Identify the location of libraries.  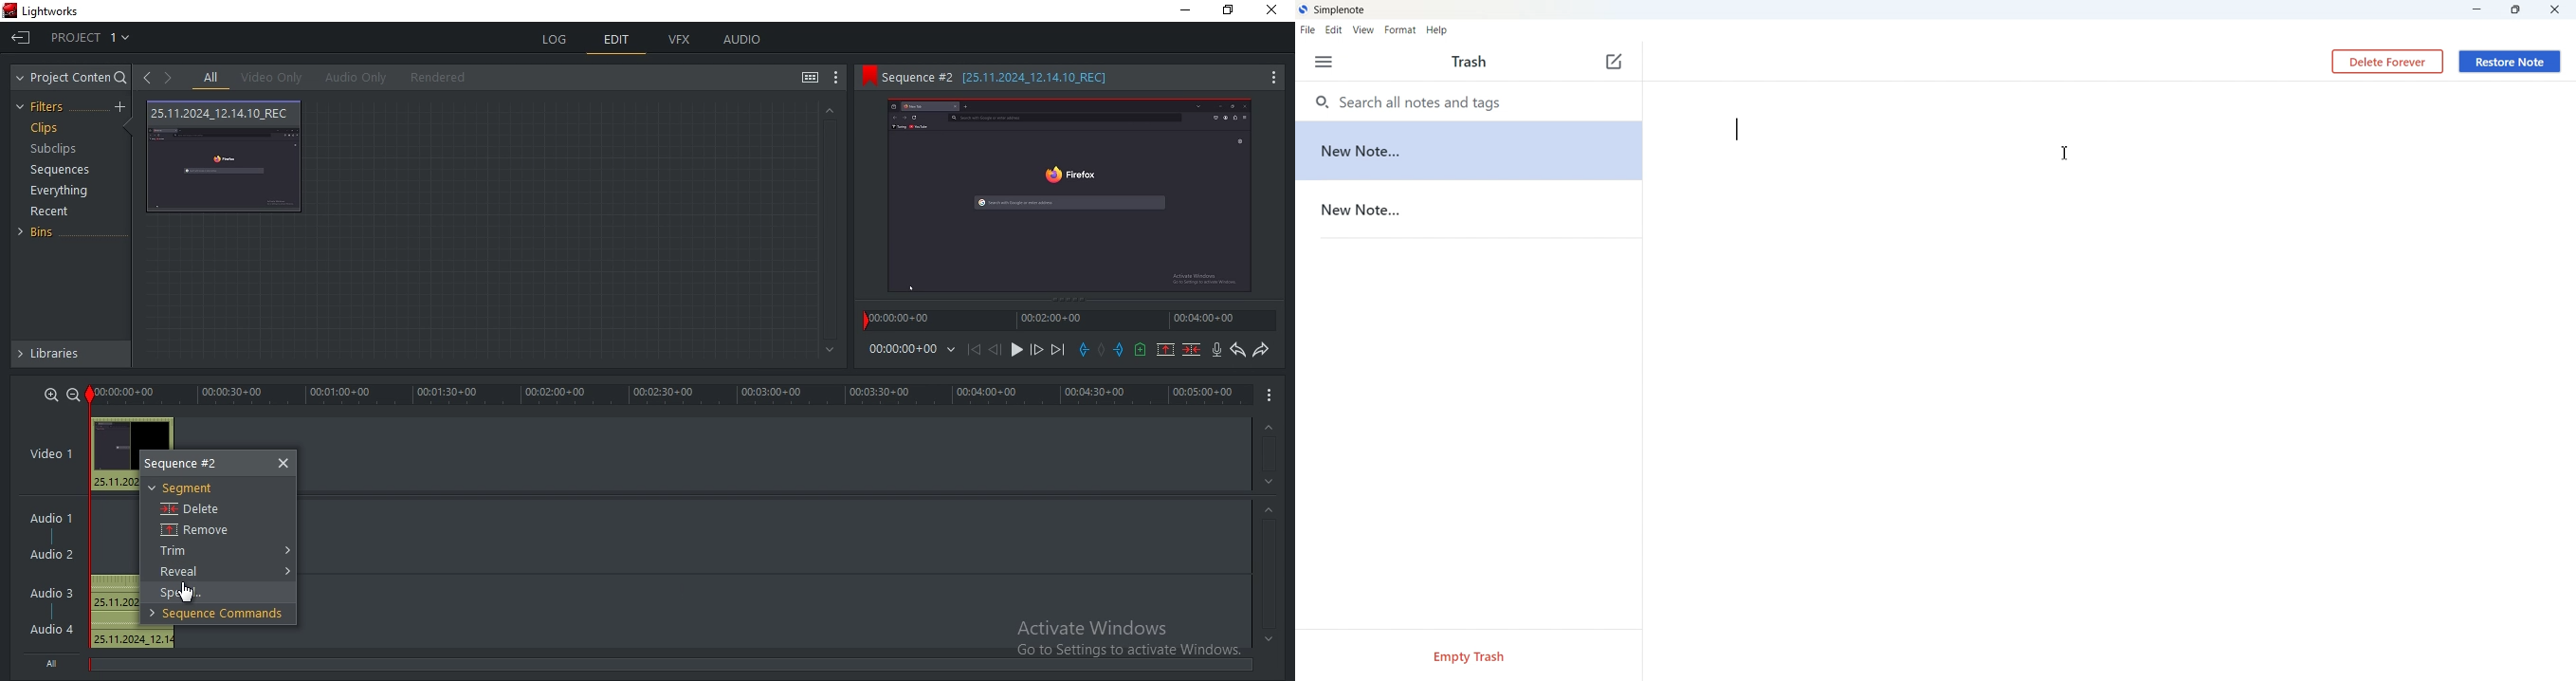
(74, 354).